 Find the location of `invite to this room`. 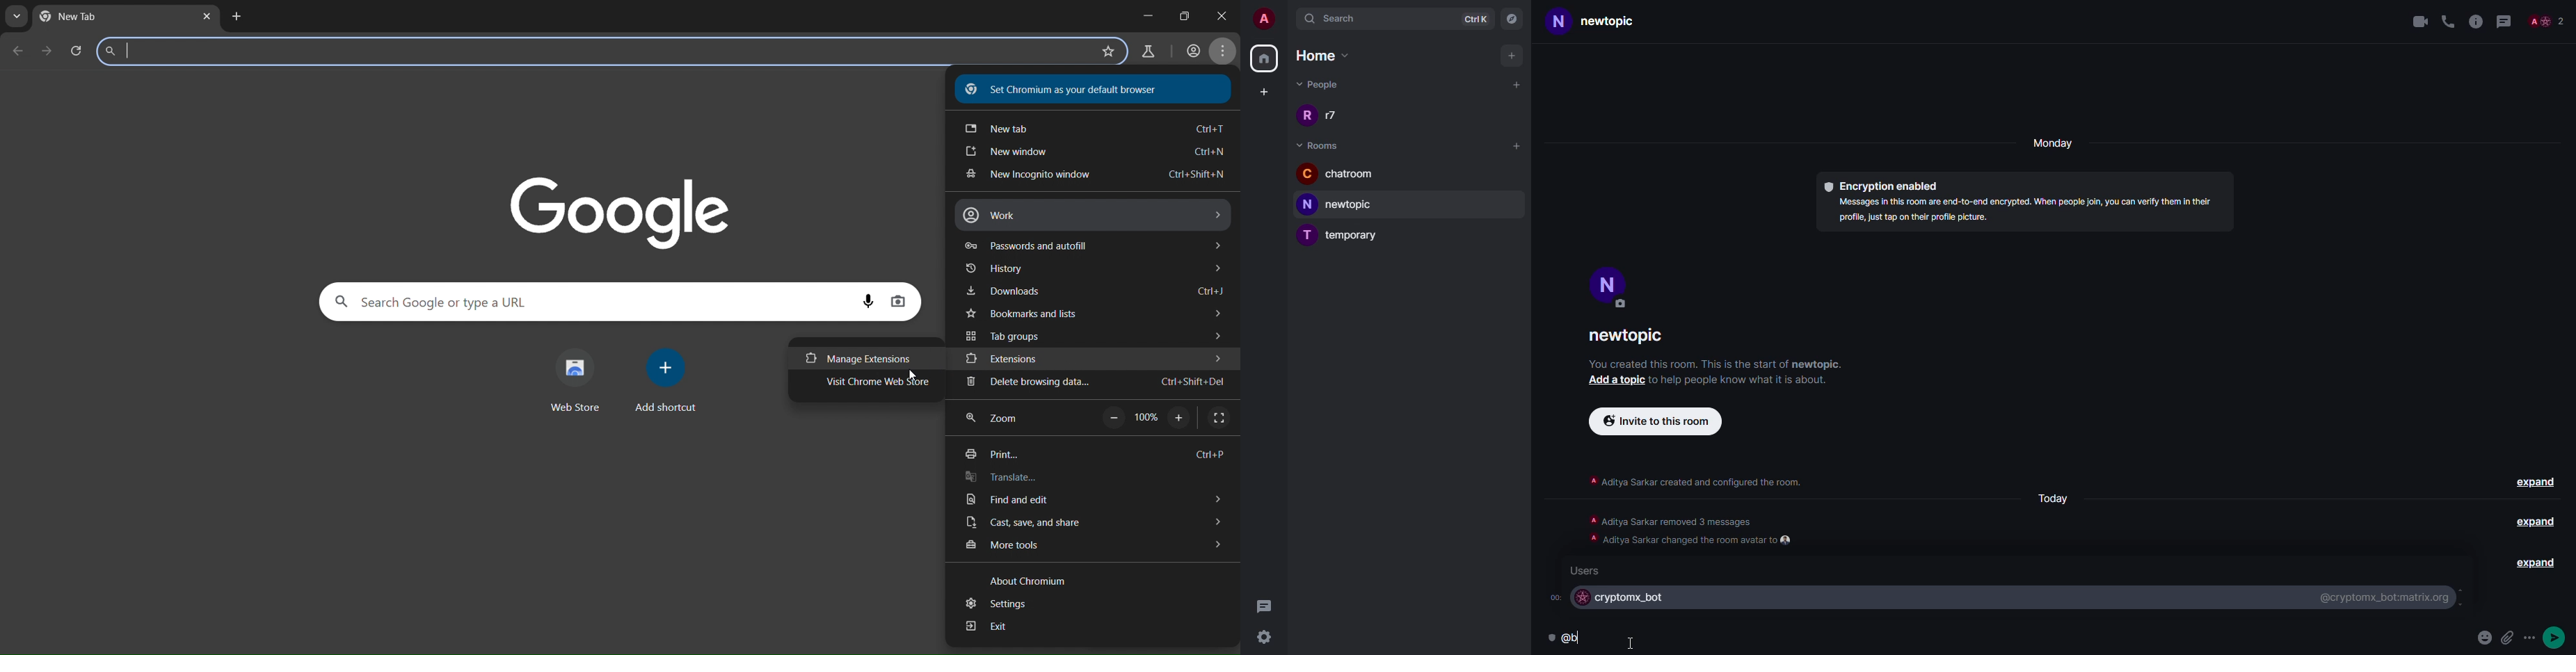

invite to this room is located at coordinates (1655, 420).